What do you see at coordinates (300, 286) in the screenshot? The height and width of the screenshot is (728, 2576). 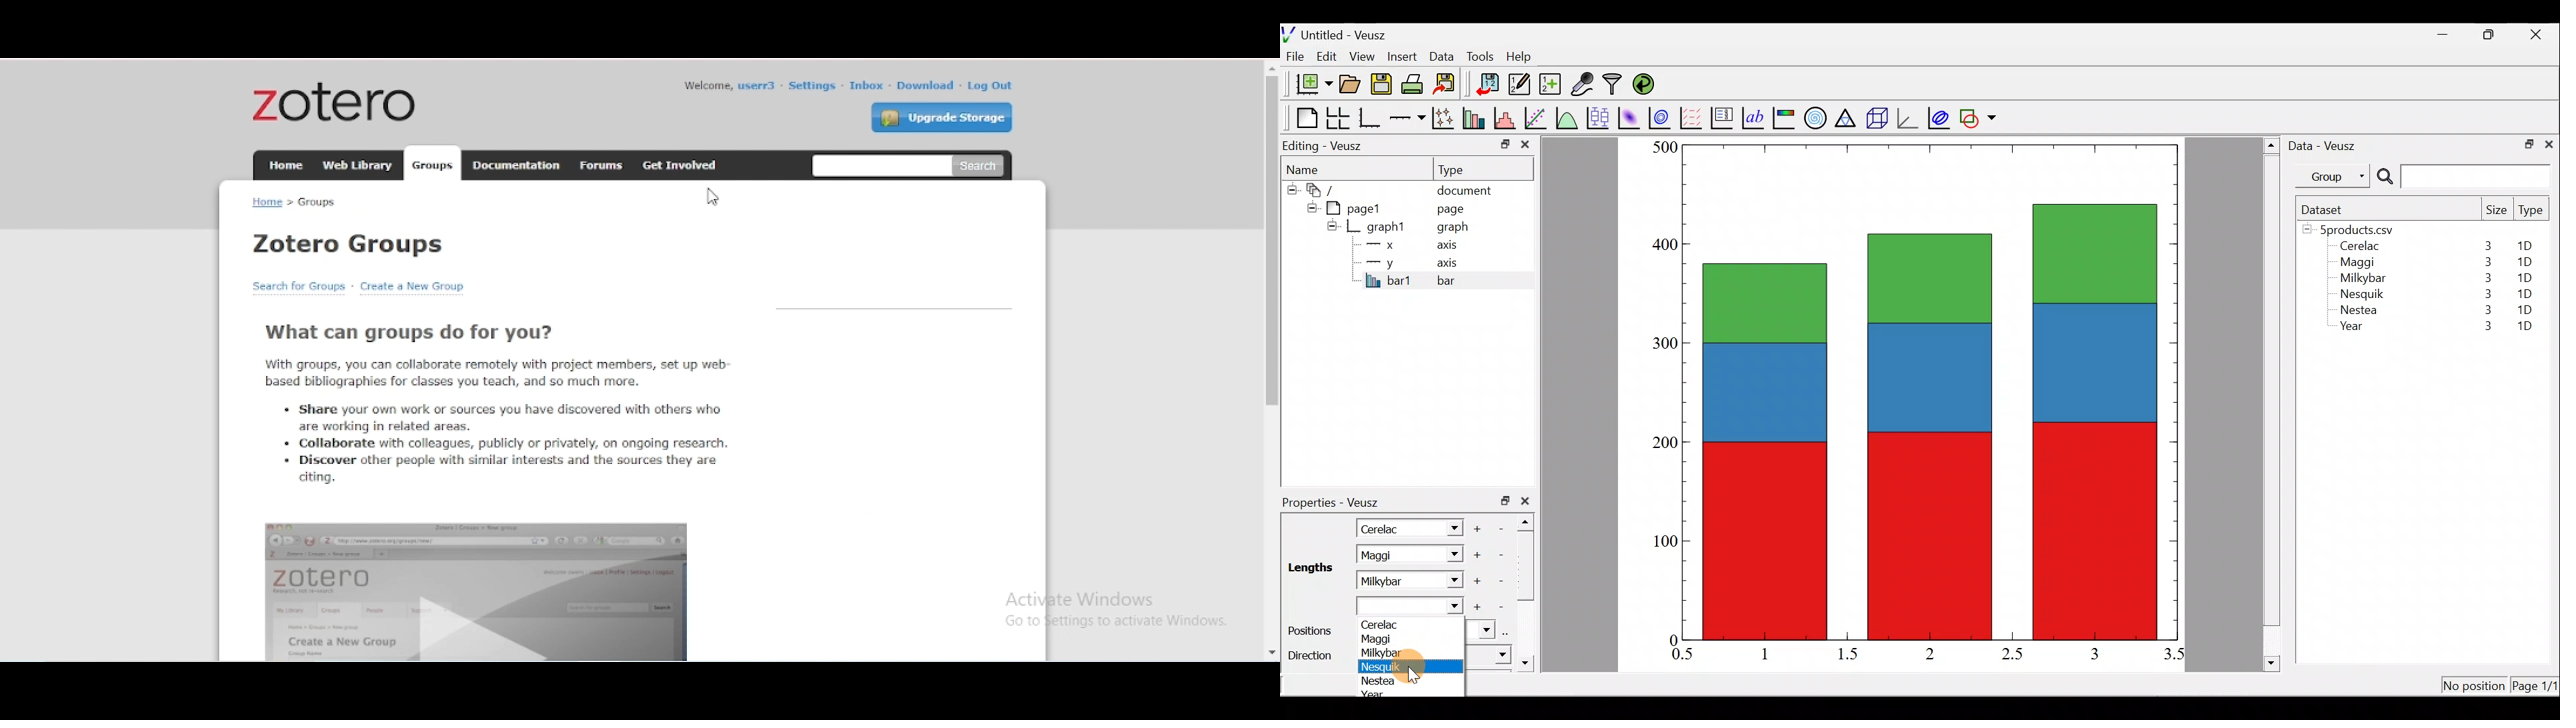 I see `search for groups` at bounding box center [300, 286].